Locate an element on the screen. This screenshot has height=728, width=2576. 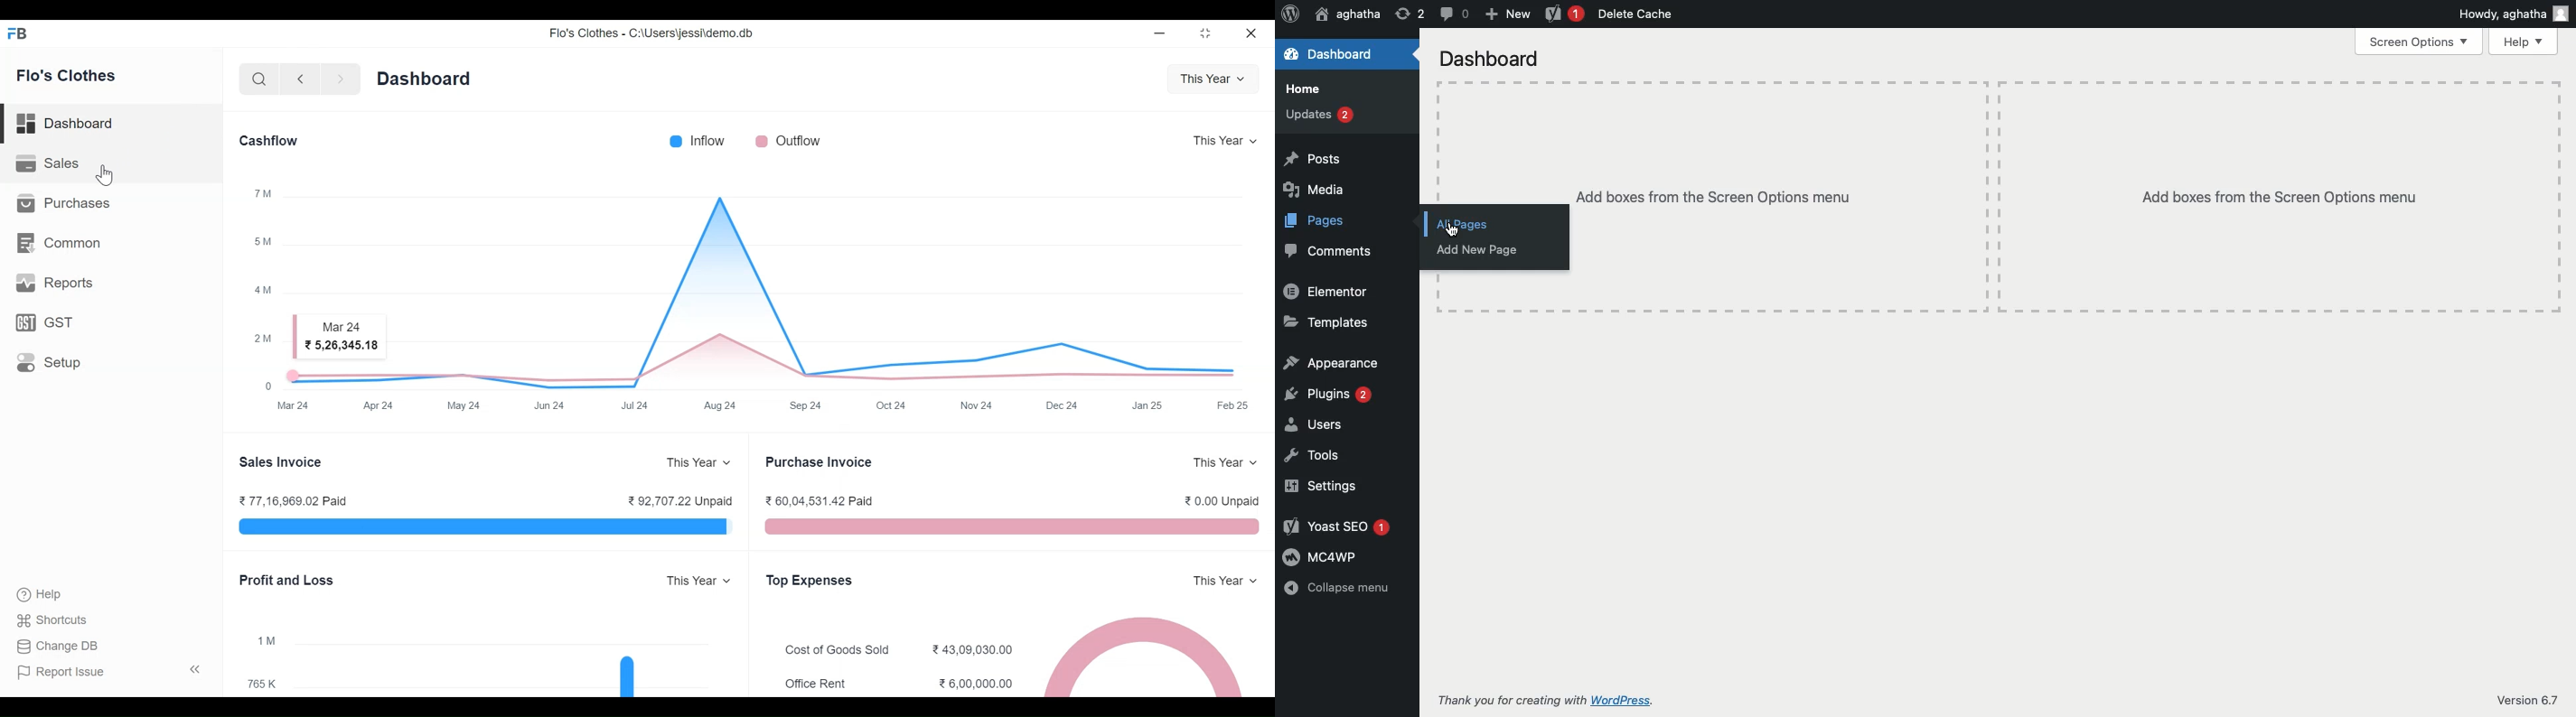
Close is located at coordinates (1252, 35).